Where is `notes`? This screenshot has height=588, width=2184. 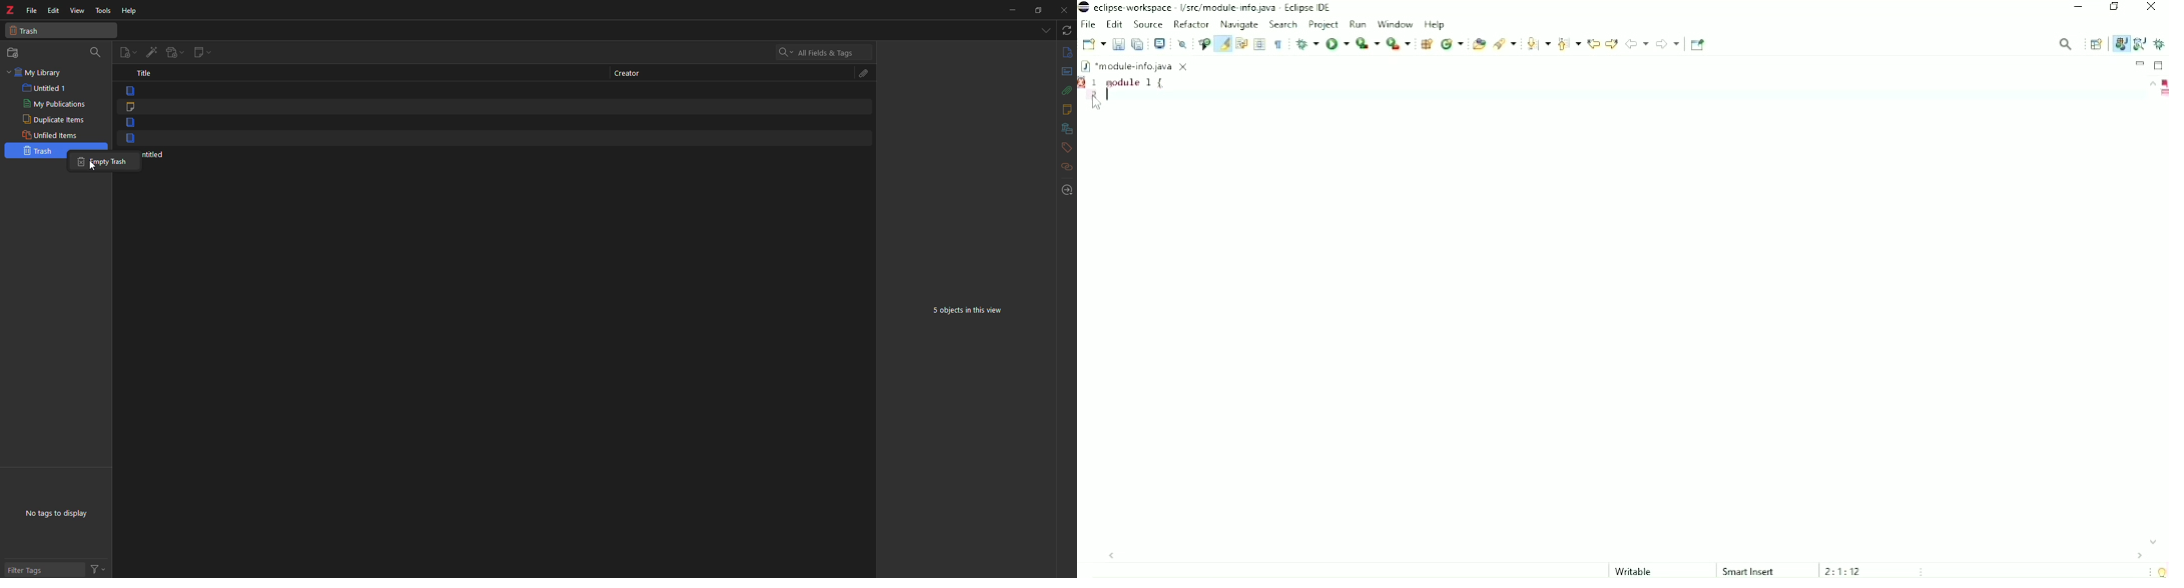
notes is located at coordinates (1066, 109).